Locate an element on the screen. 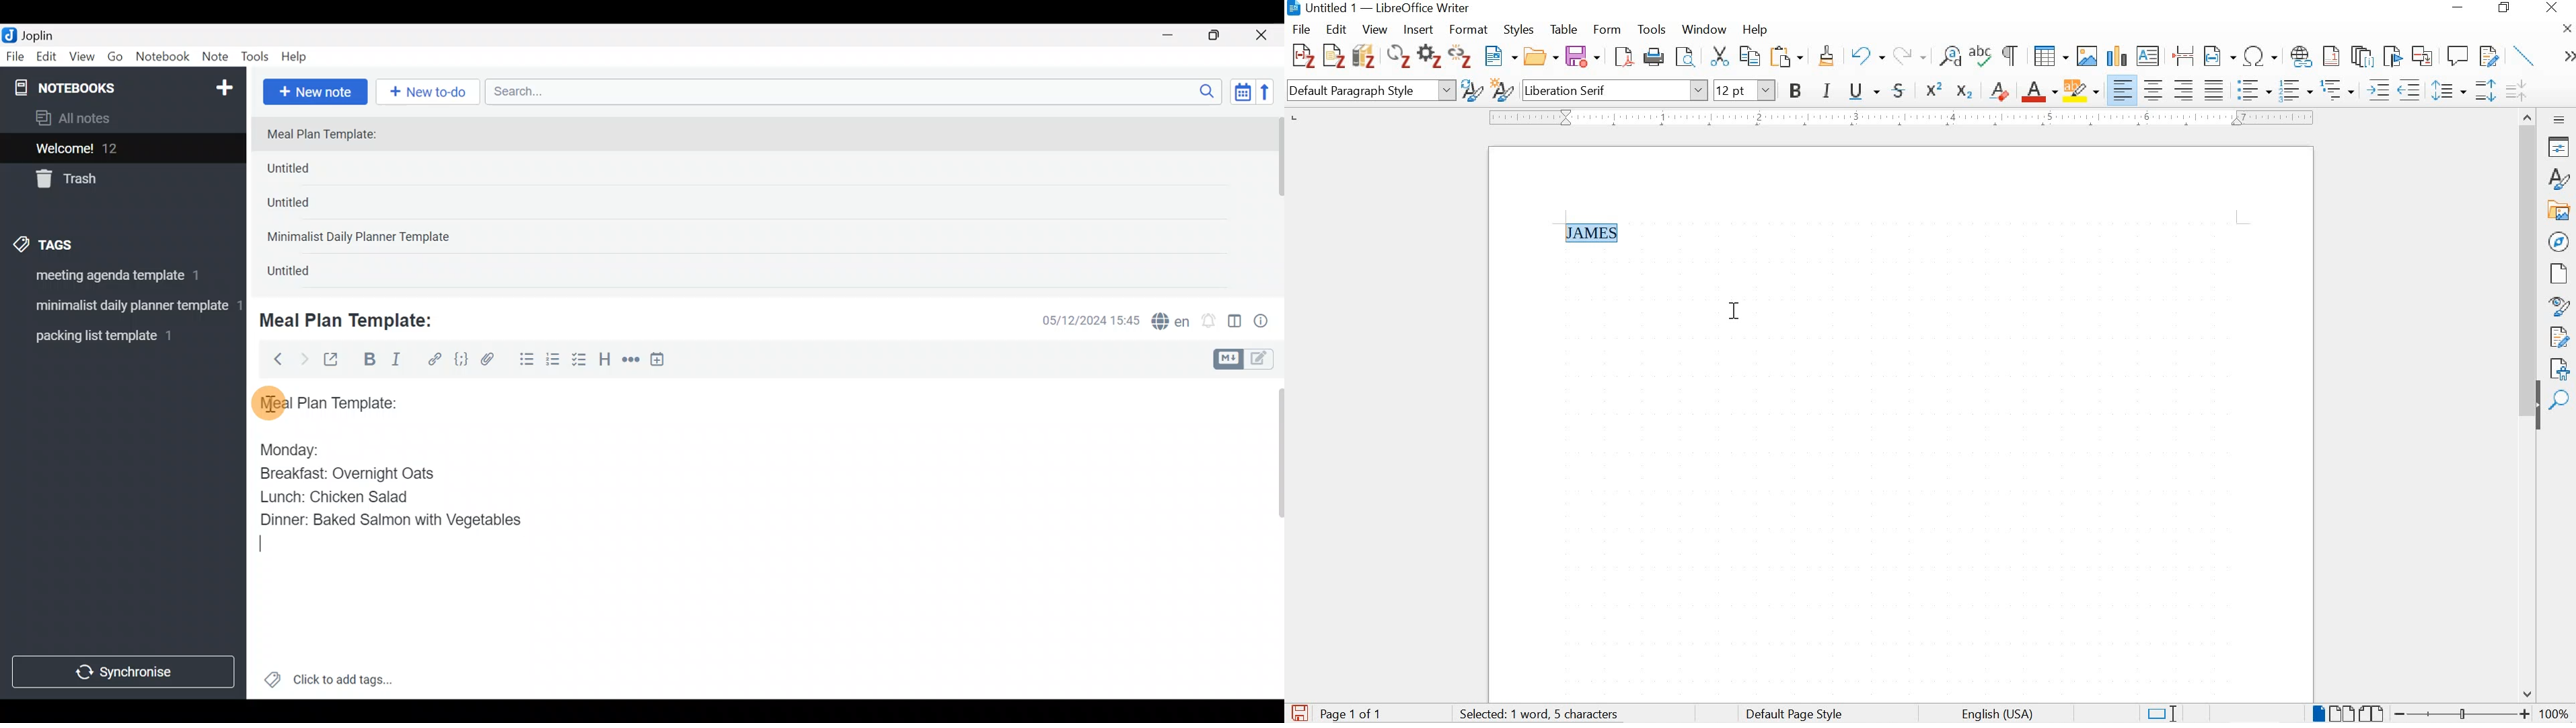  cursor position is located at coordinates (1735, 310).